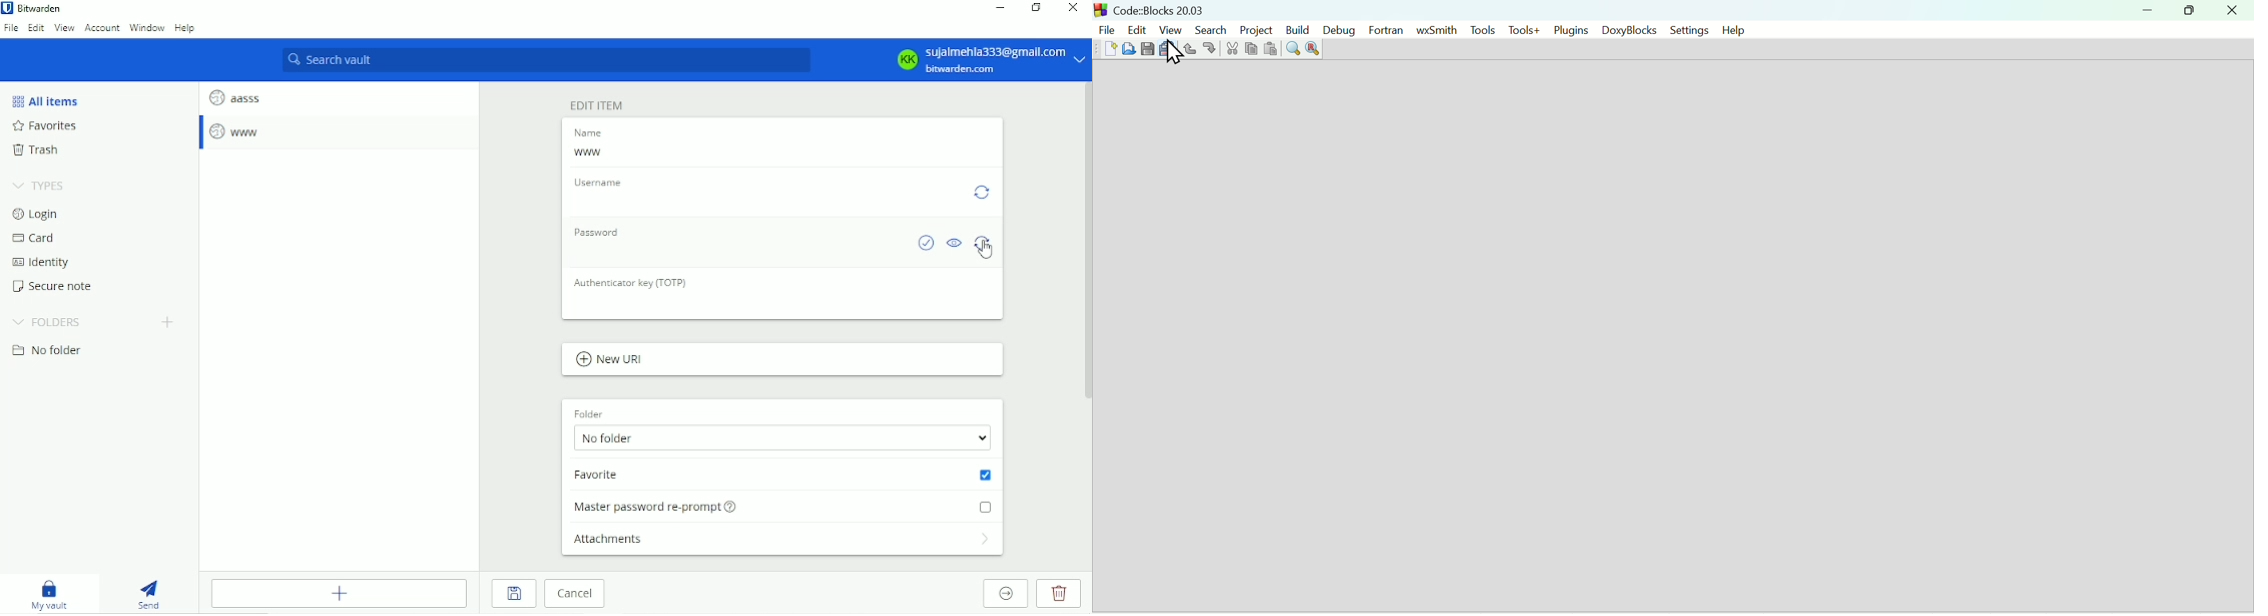  What do you see at coordinates (35, 152) in the screenshot?
I see `Trash` at bounding box center [35, 152].